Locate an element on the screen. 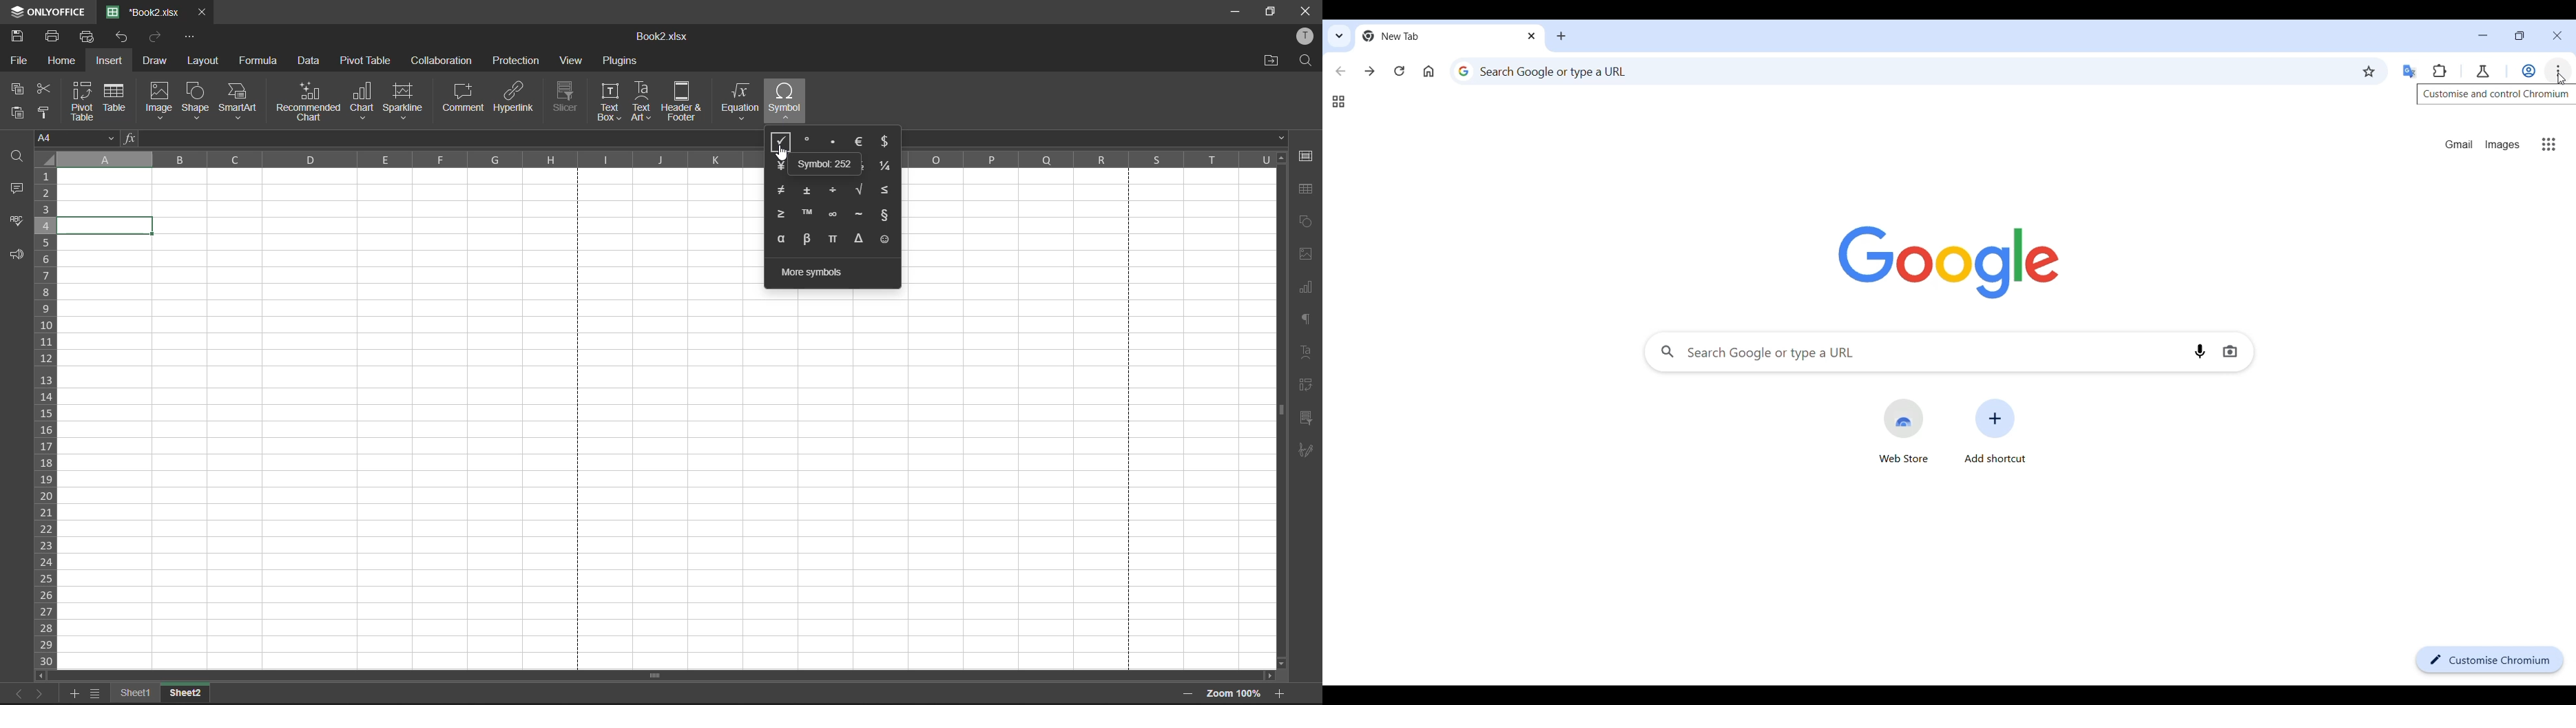 This screenshot has width=2576, height=728. icon is located at coordinates (15, 12).